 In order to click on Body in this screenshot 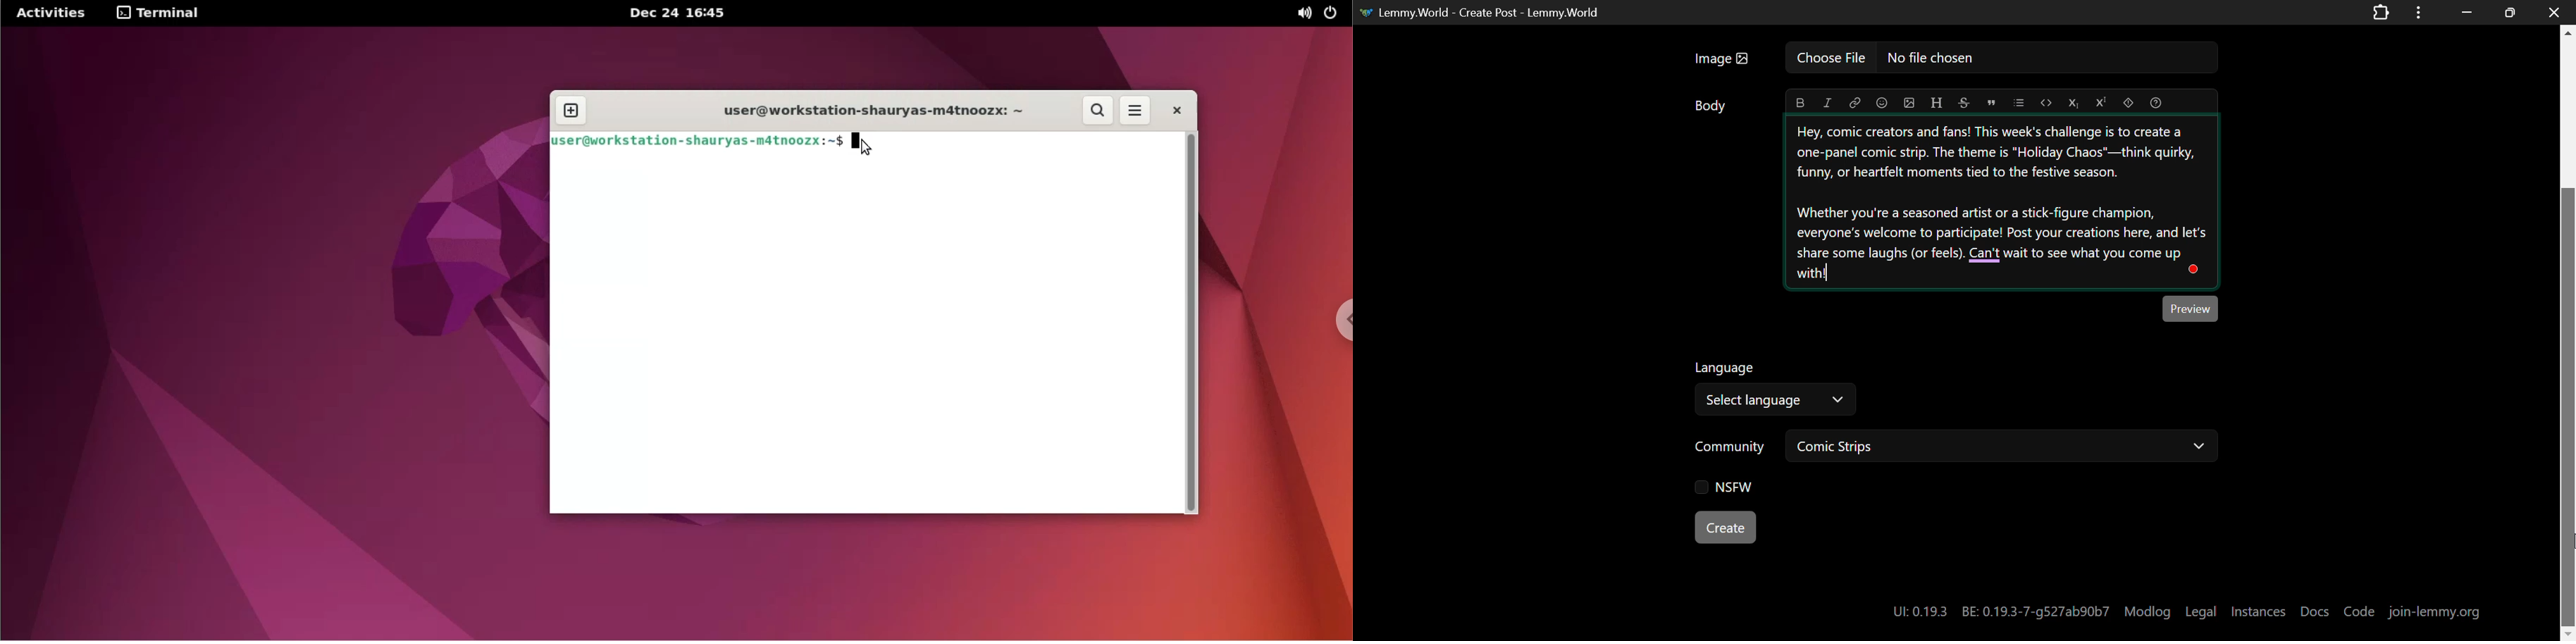, I will do `click(1712, 108)`.